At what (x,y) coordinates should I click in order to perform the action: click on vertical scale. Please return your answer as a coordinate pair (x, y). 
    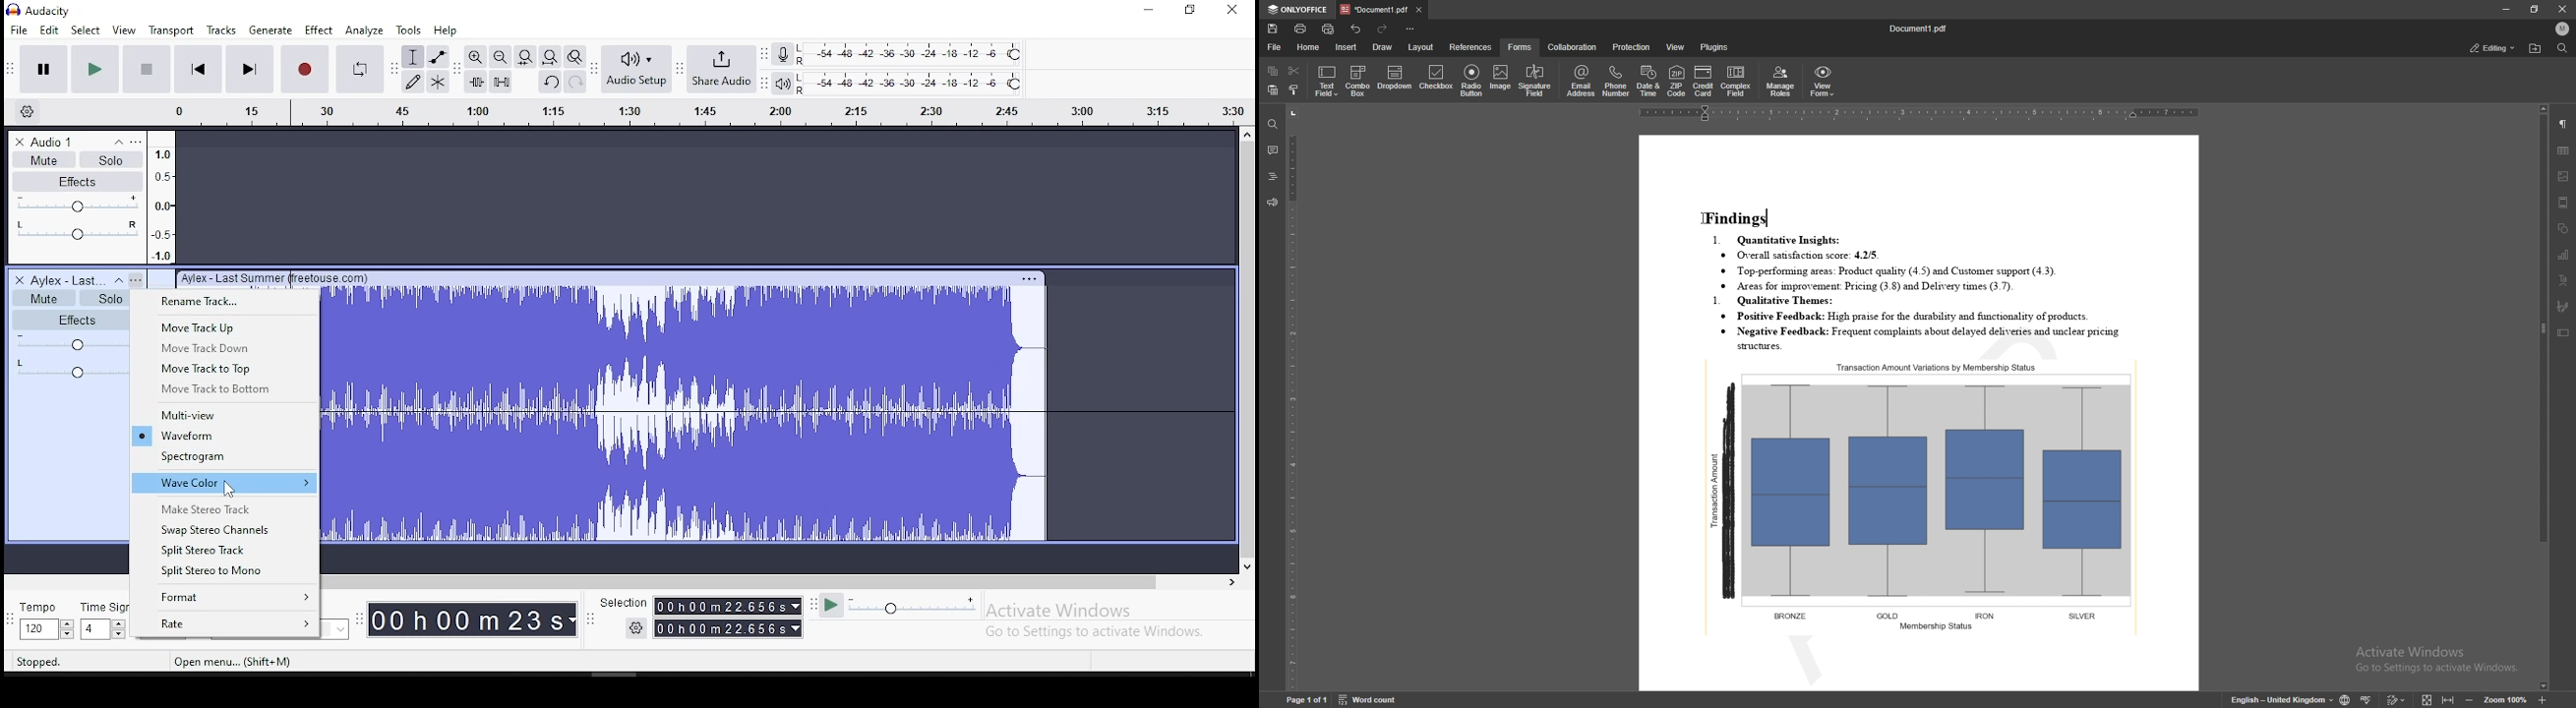
    Looking at the image, I should click on (1293, 398).